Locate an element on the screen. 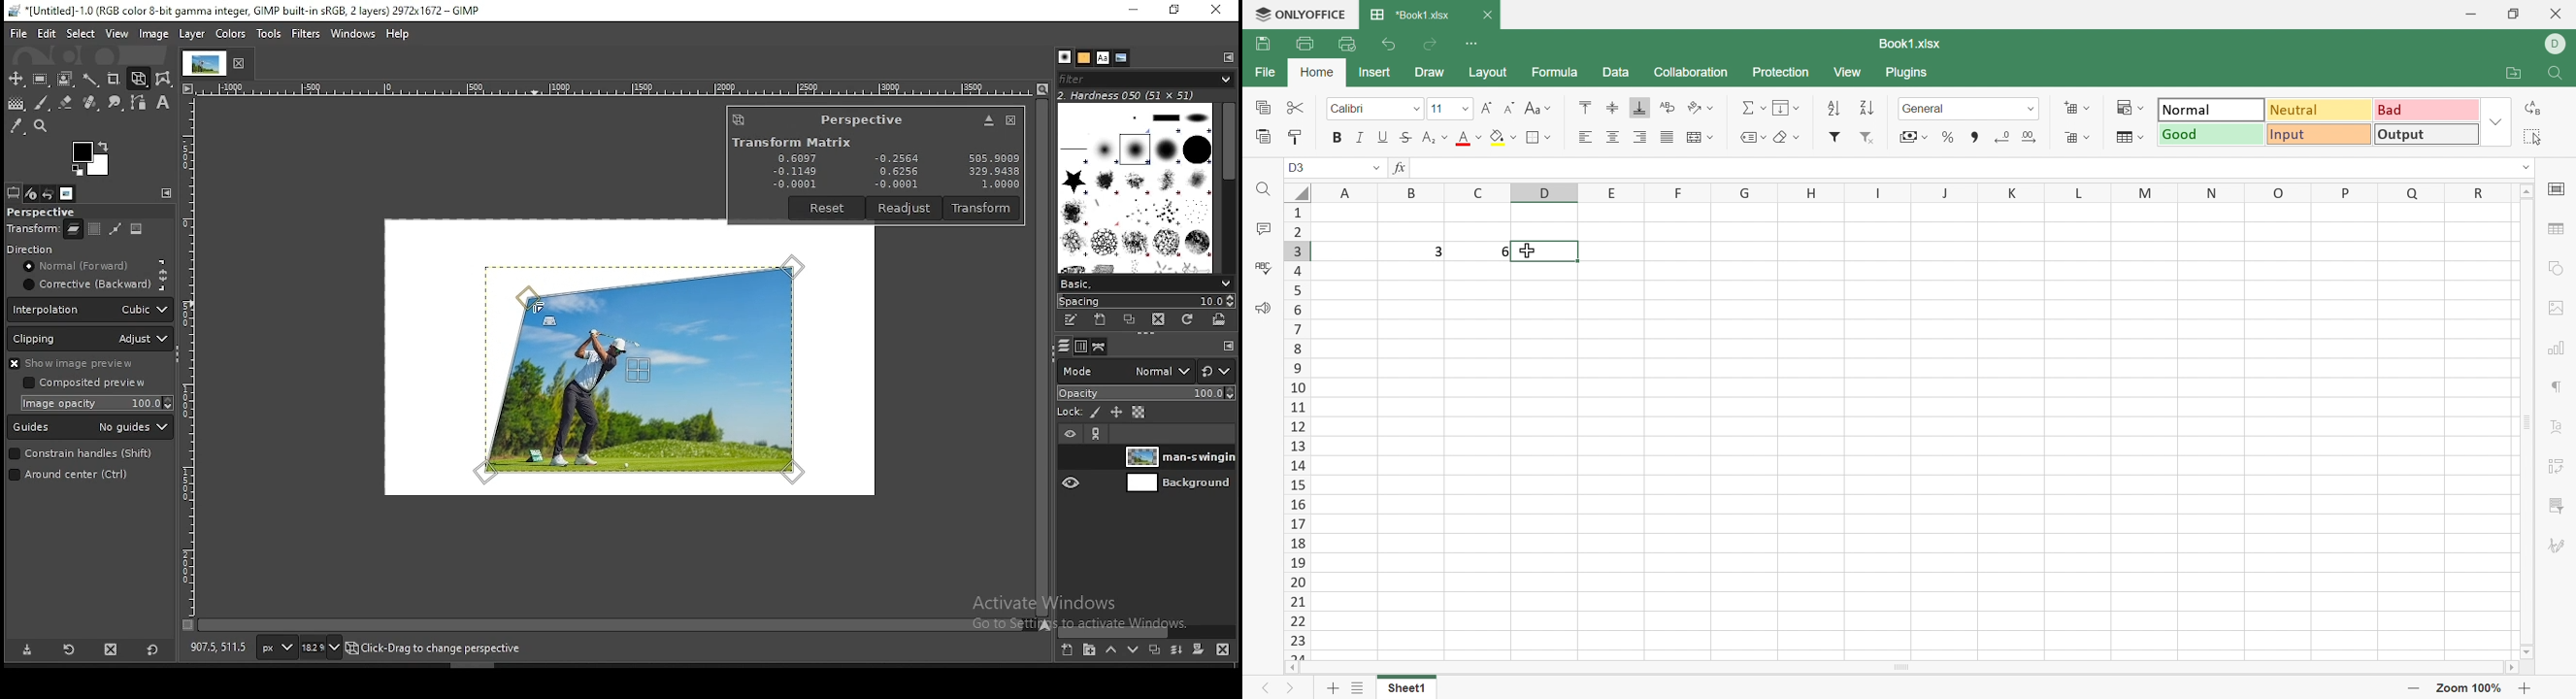 The image size is (2576, 700). Copy is located at coordinates (1263, 106).